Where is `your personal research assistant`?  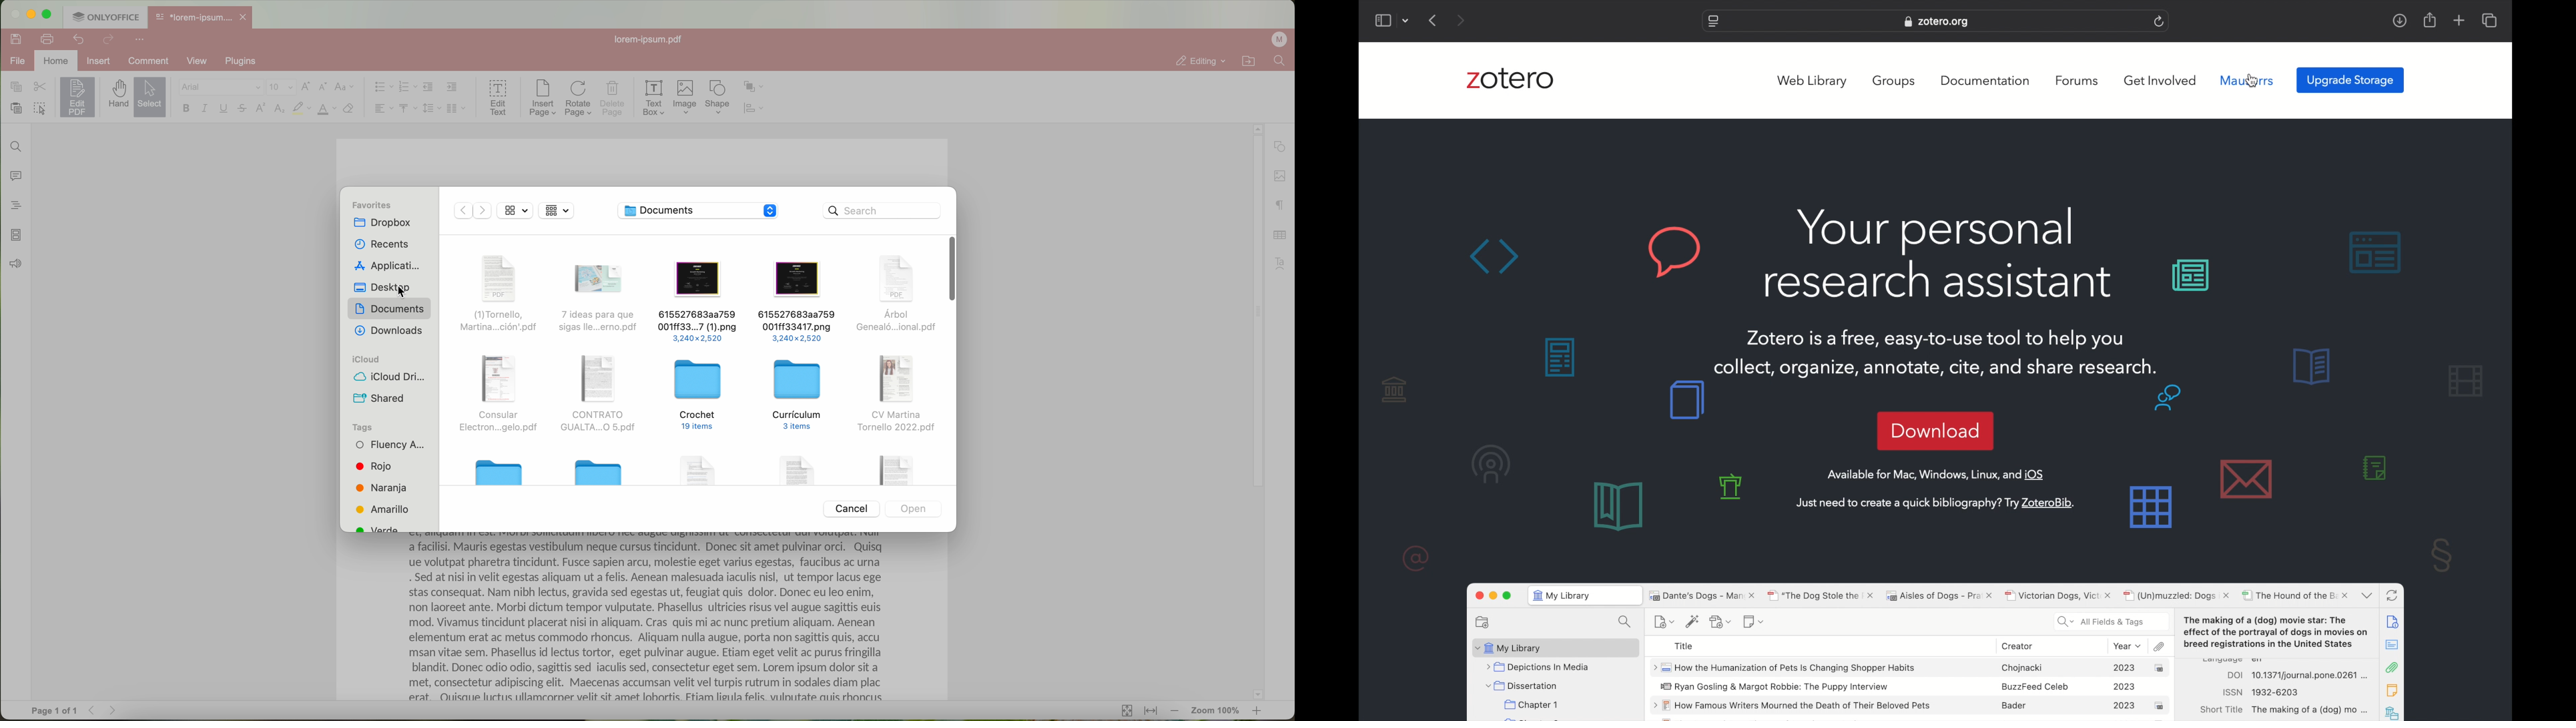 your personal research assistant is located at coordinates (1939, 254).